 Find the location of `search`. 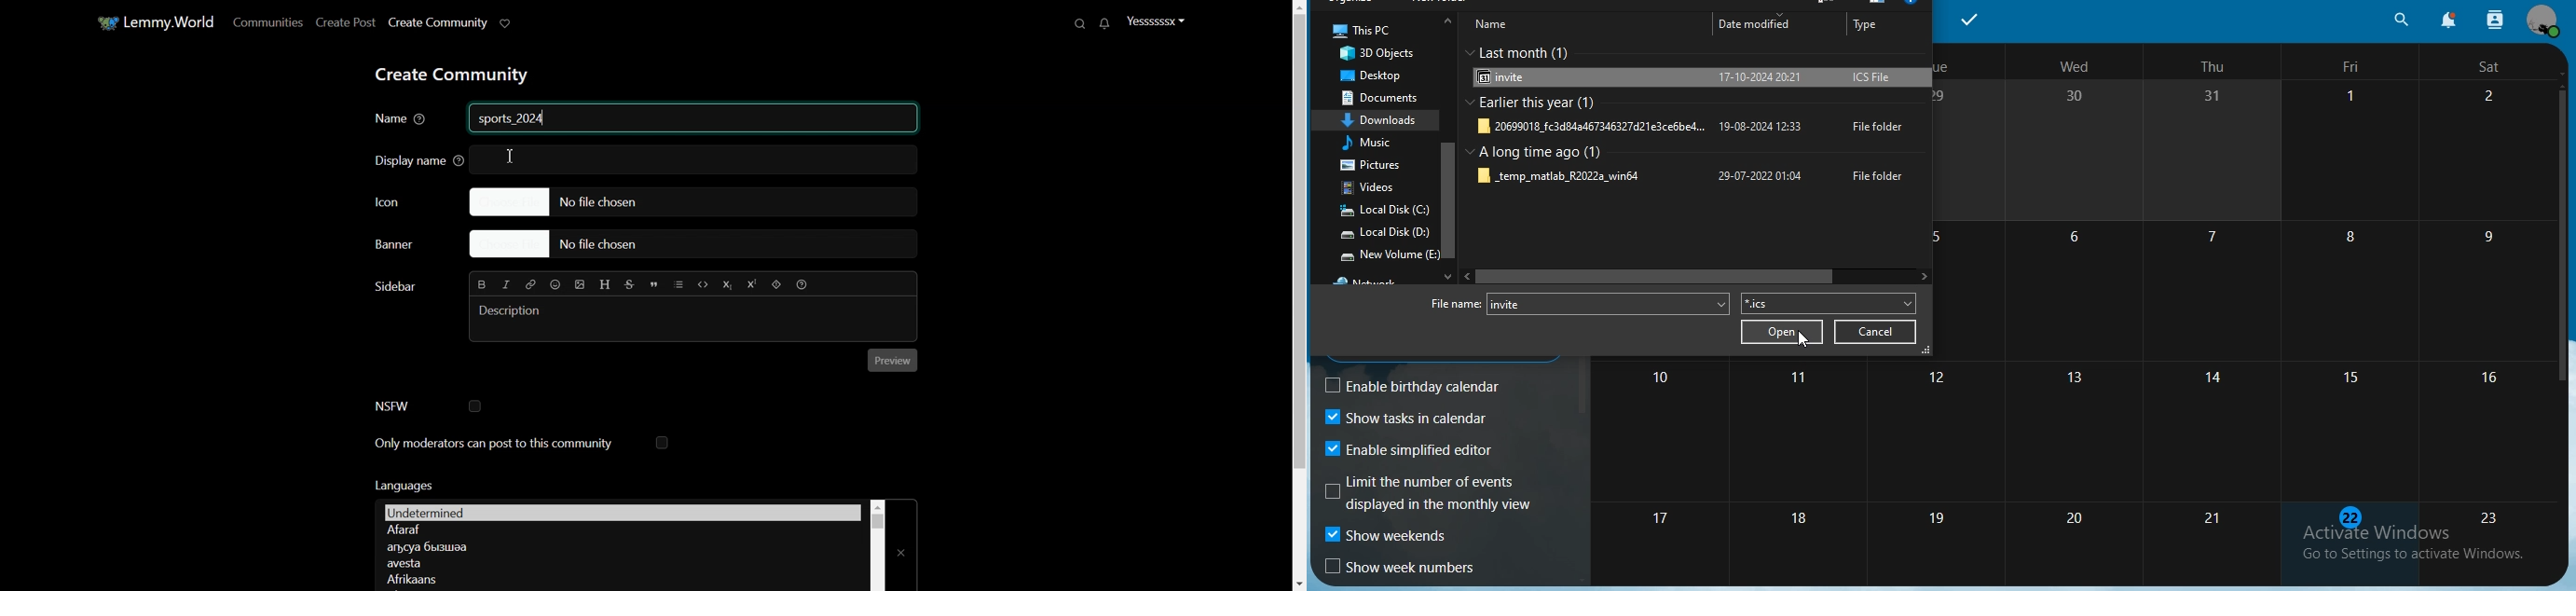

search is located at coordinates (2401, 20).